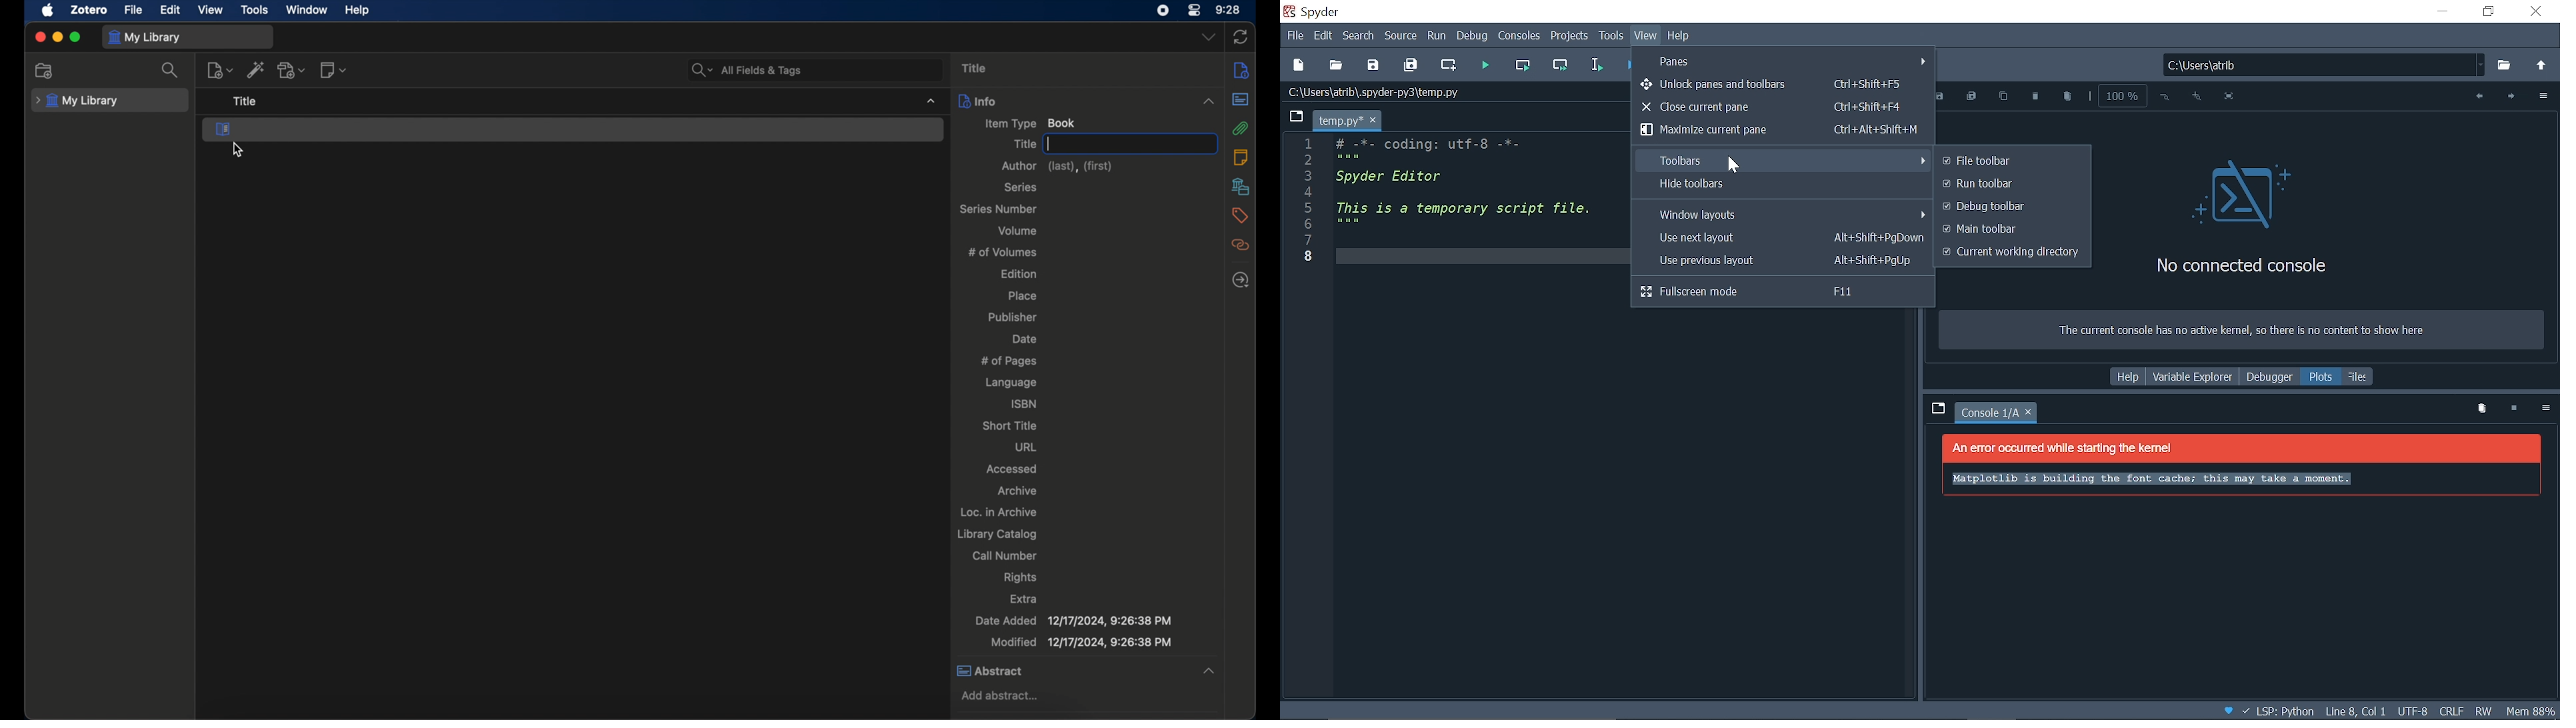  I want to click on archive, so click(1017, 491).